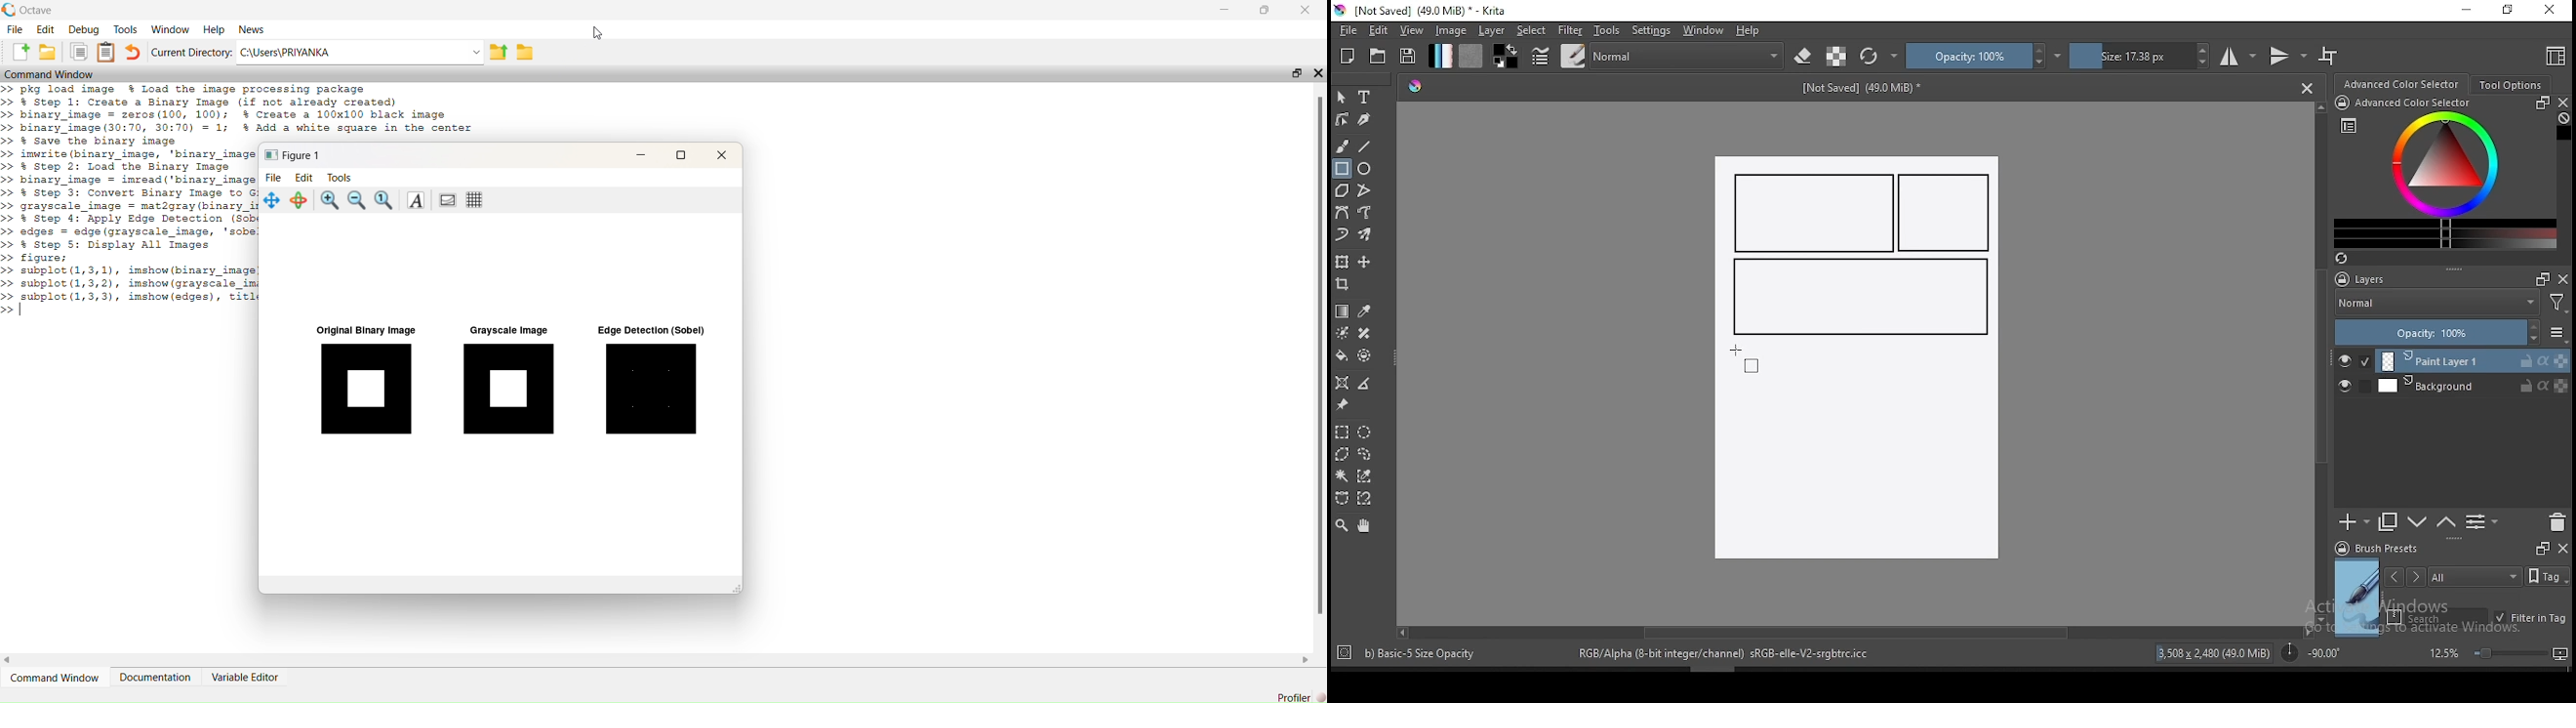  I want to click on  close window, so click(2552, 11).